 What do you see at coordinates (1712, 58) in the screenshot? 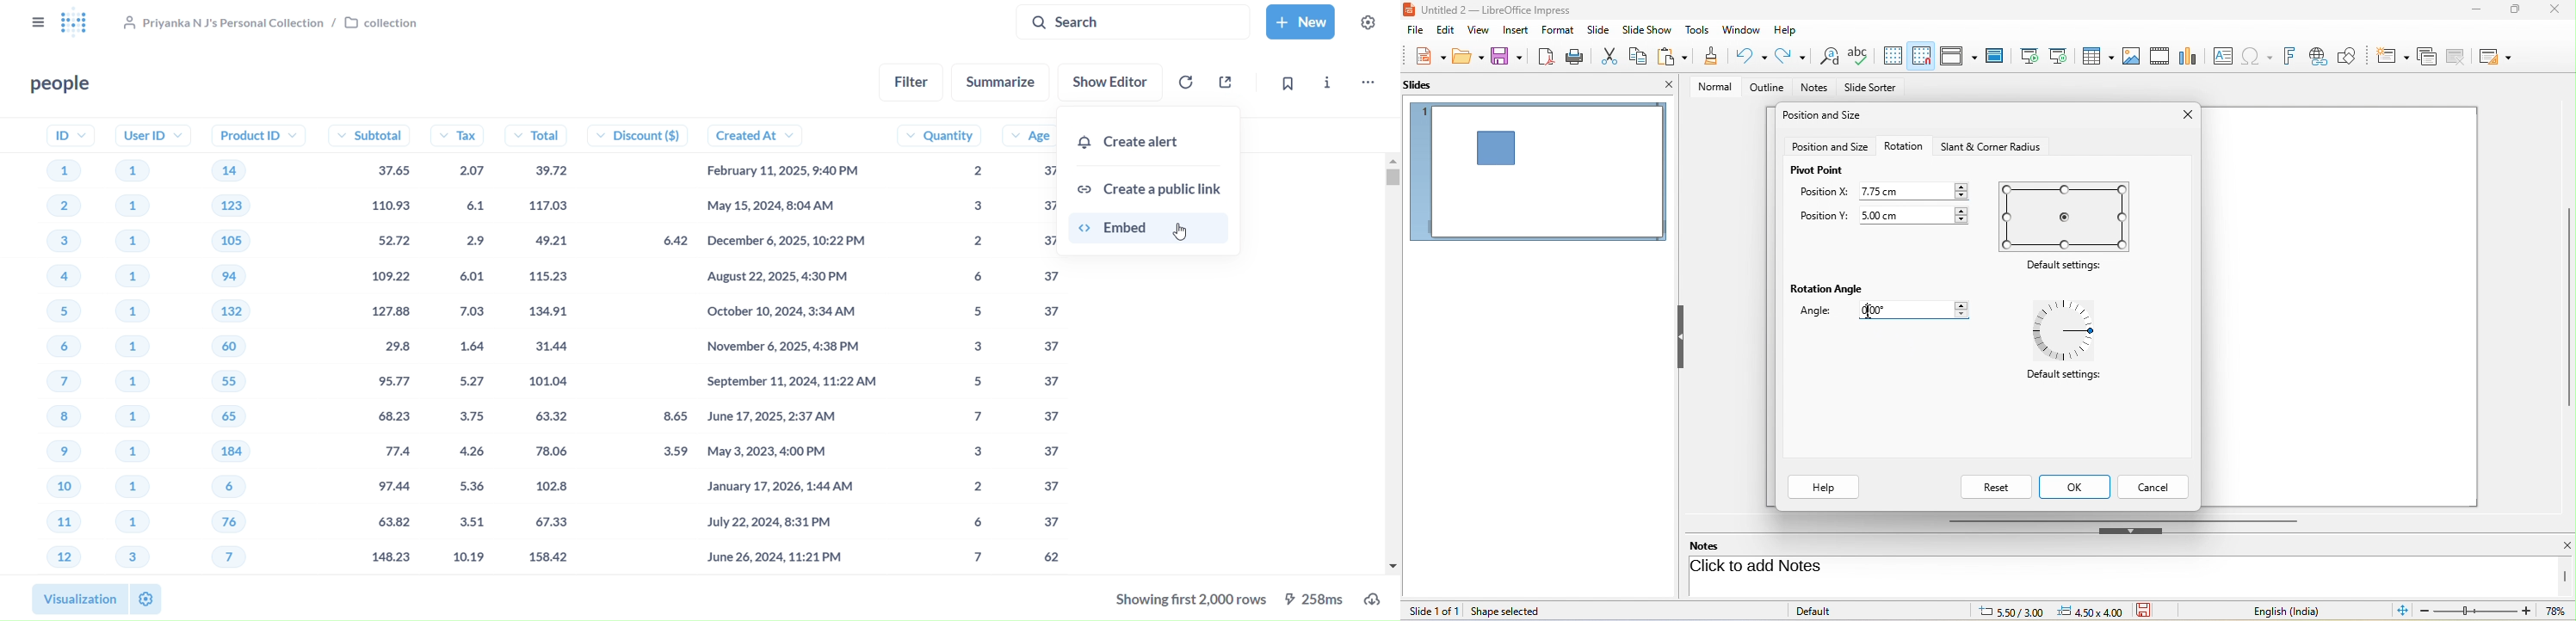
I see `clone formatting` at bounding box center [1712, 58].